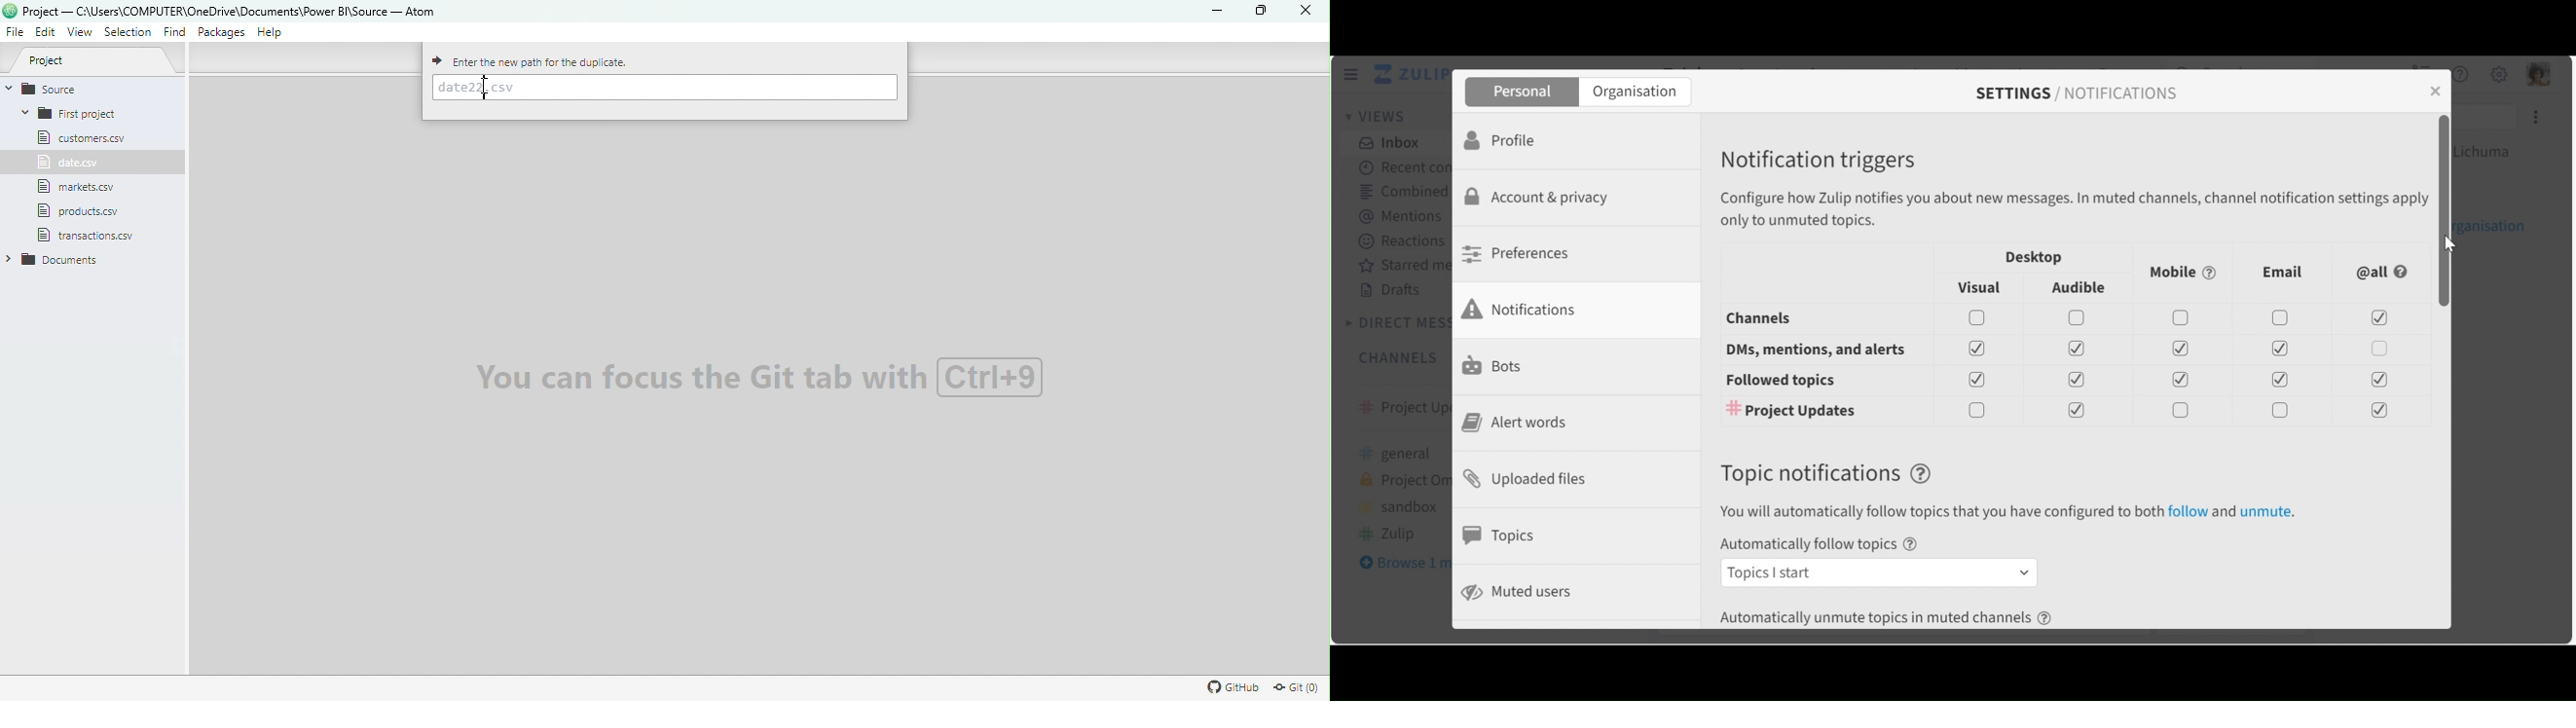  Describe the element at coordinates (1519, 253) in the screenshot. I see `Preferences` at that location.